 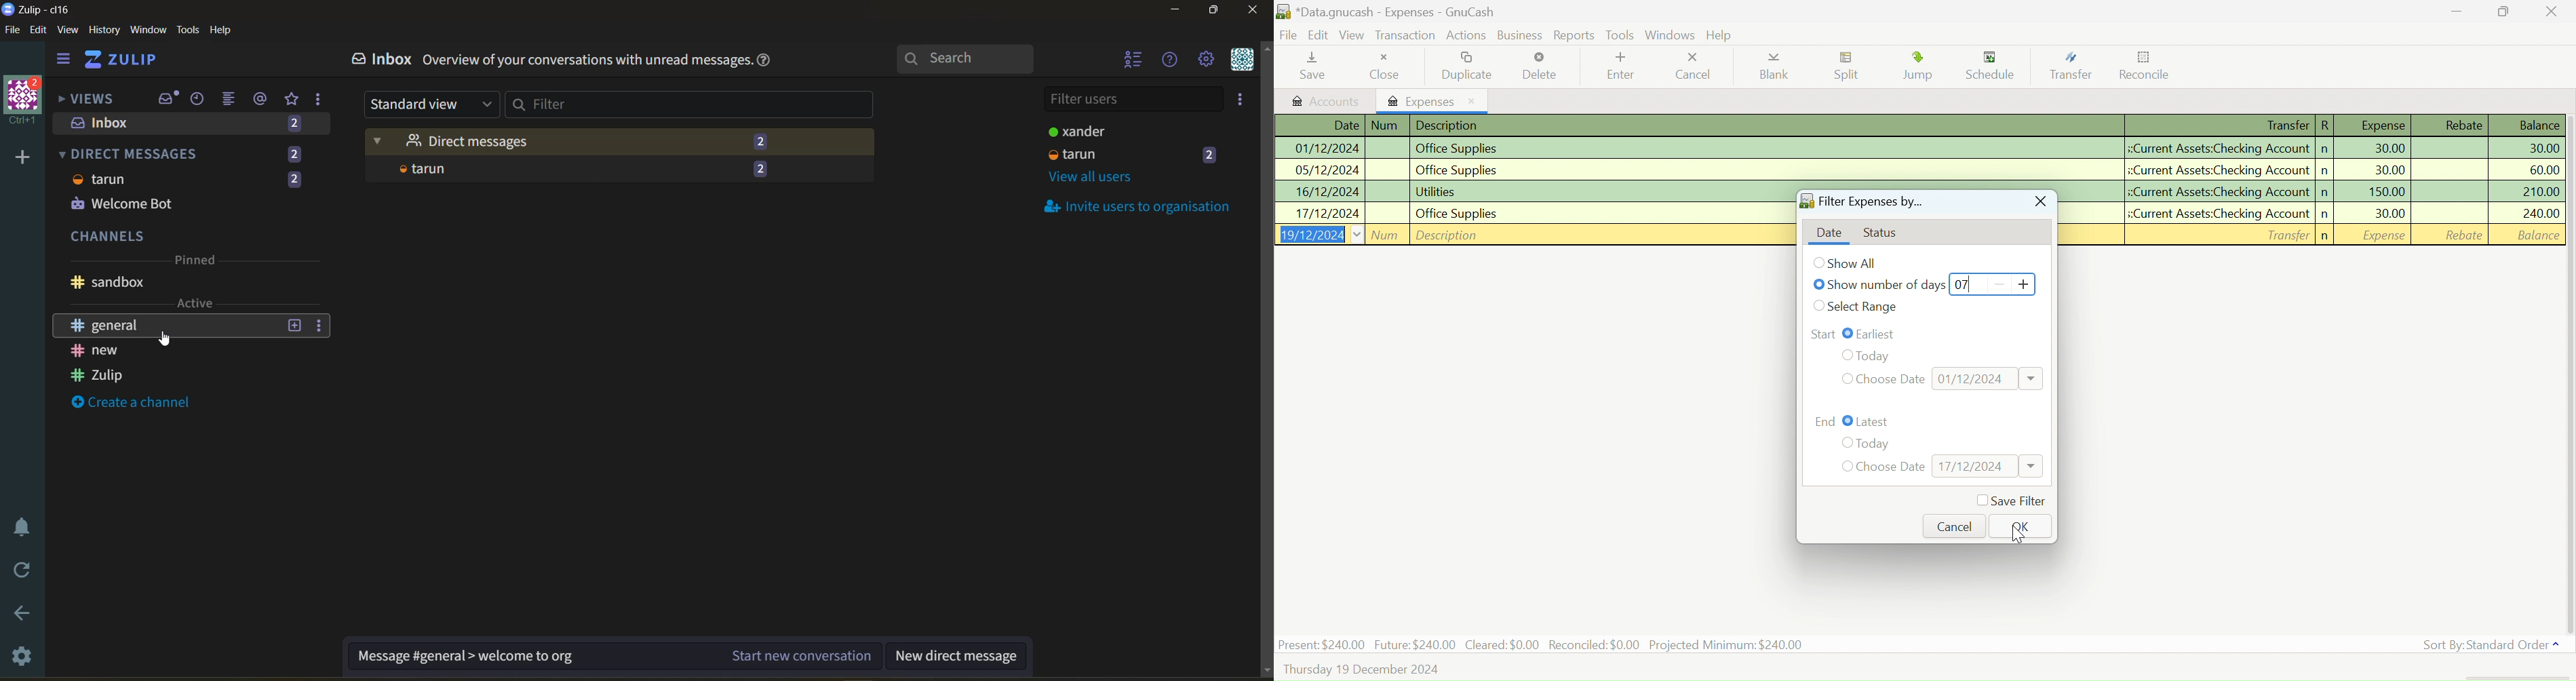 I want to click on New Entry Field, so click(x=1533, y=233).